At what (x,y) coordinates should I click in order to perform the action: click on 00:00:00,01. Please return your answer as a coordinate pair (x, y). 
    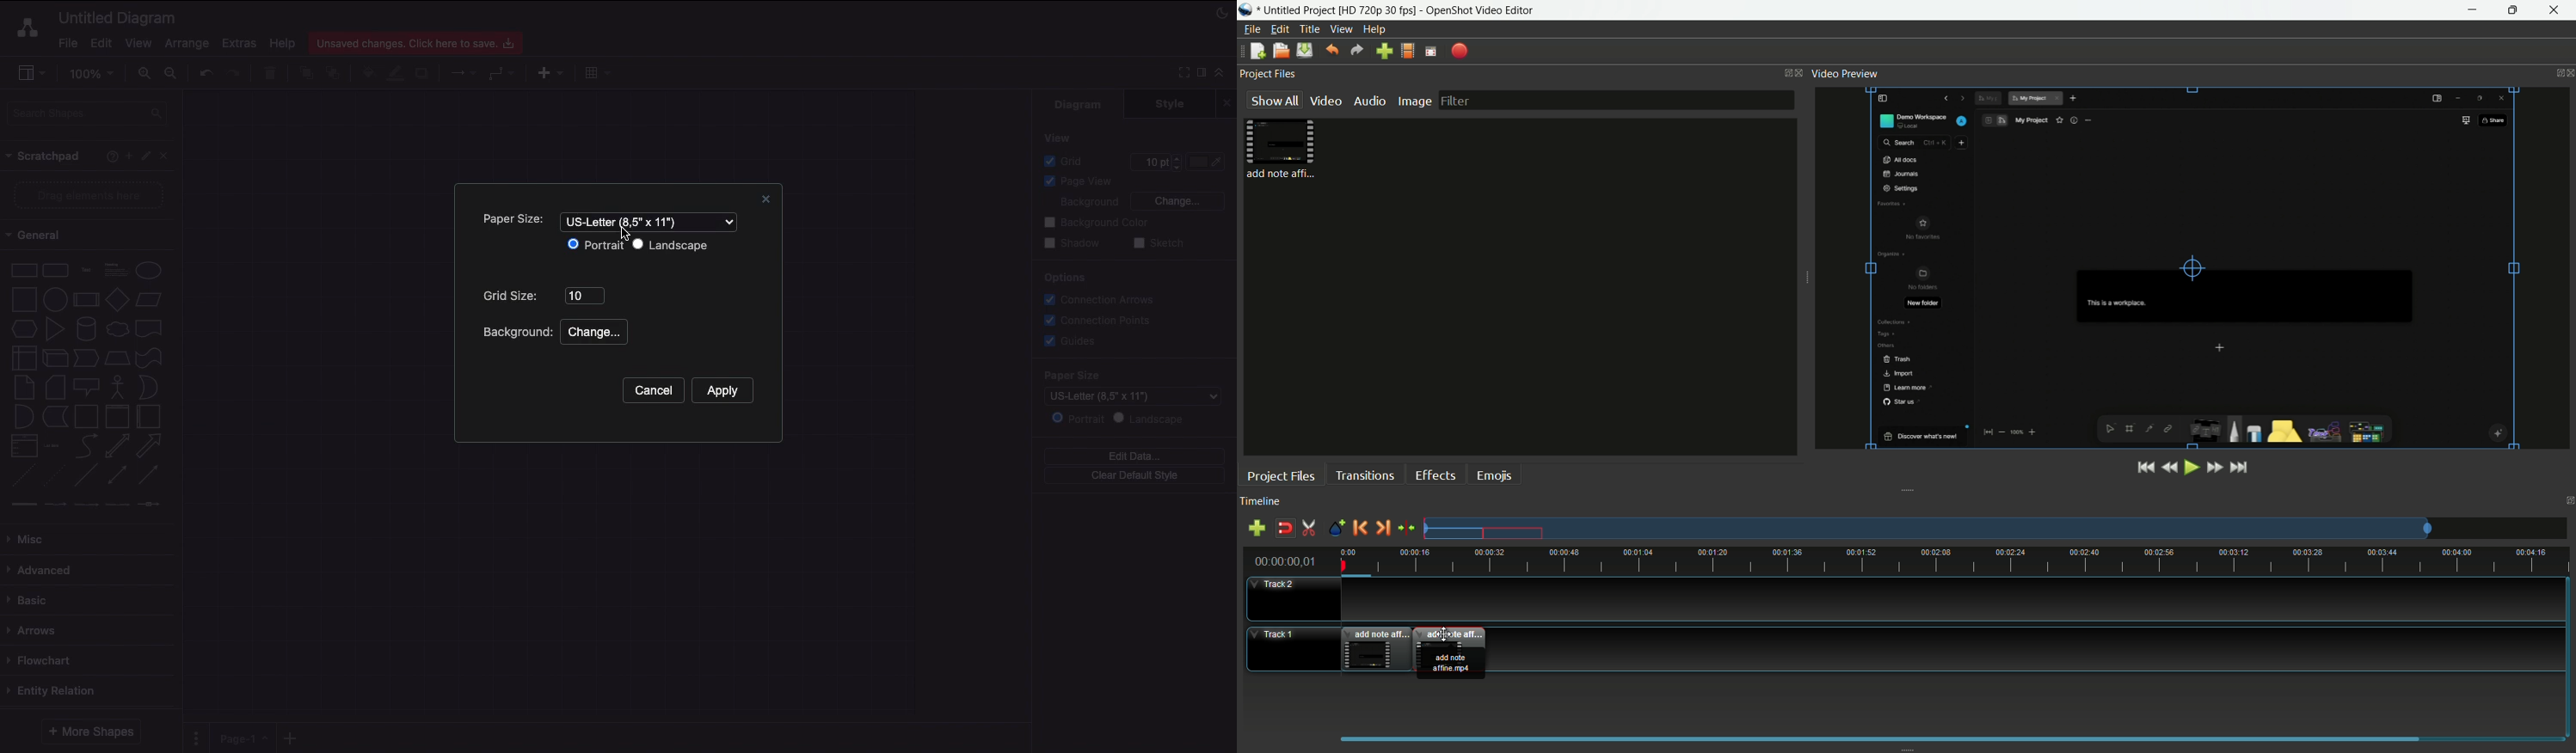
    Looking at the image, I should click on (1286, 560).